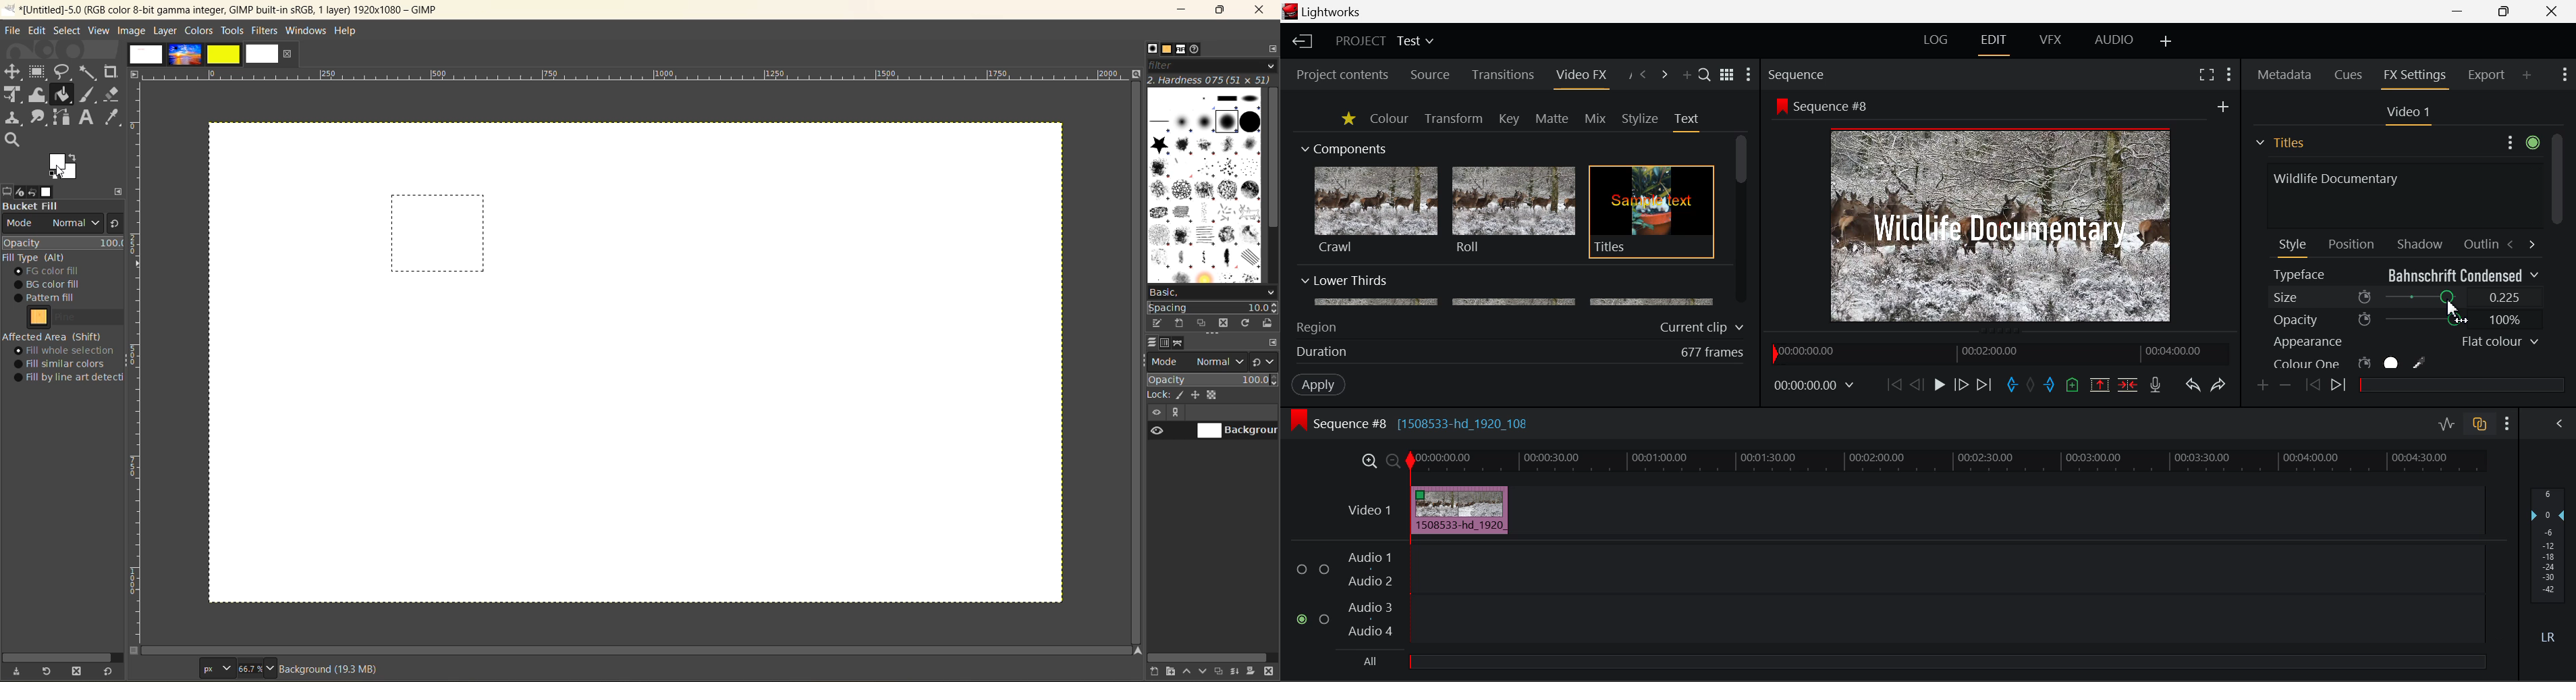  What do you see at coordinates (1213, 67) in the screenshot?
I see `filter` at bounding box center [1213, 67].